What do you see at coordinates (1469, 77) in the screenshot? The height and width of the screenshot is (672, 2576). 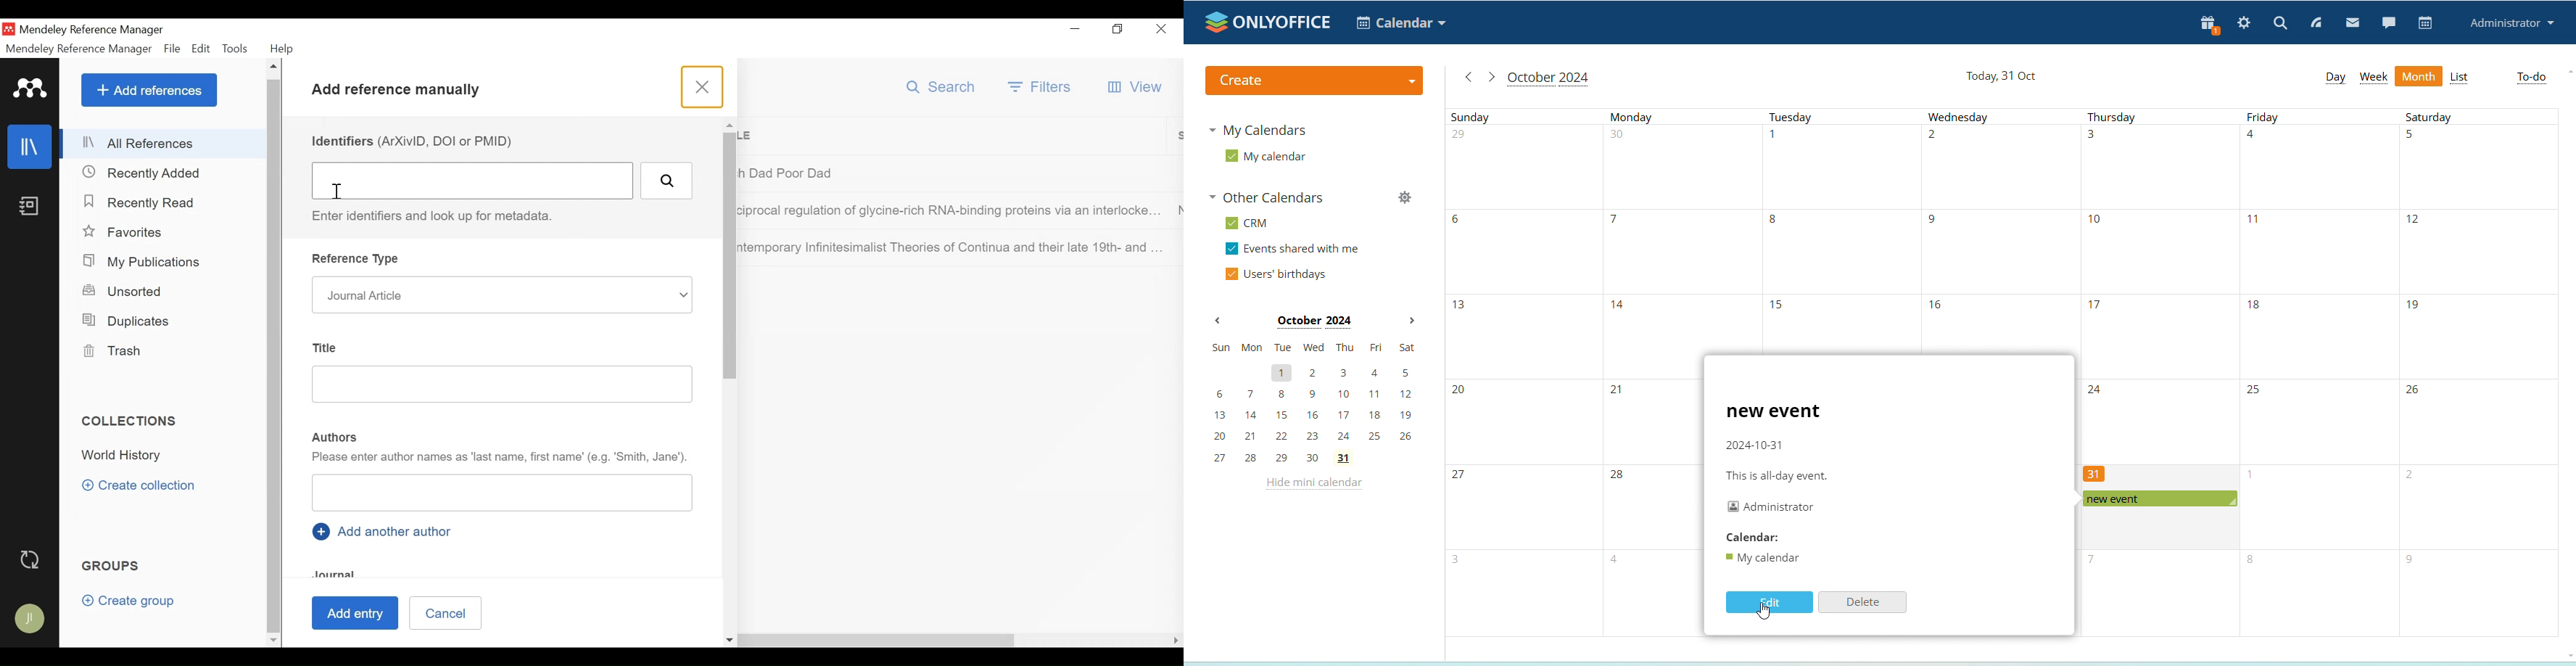 I see `go to previous month` at bounding box center [1469, 77].